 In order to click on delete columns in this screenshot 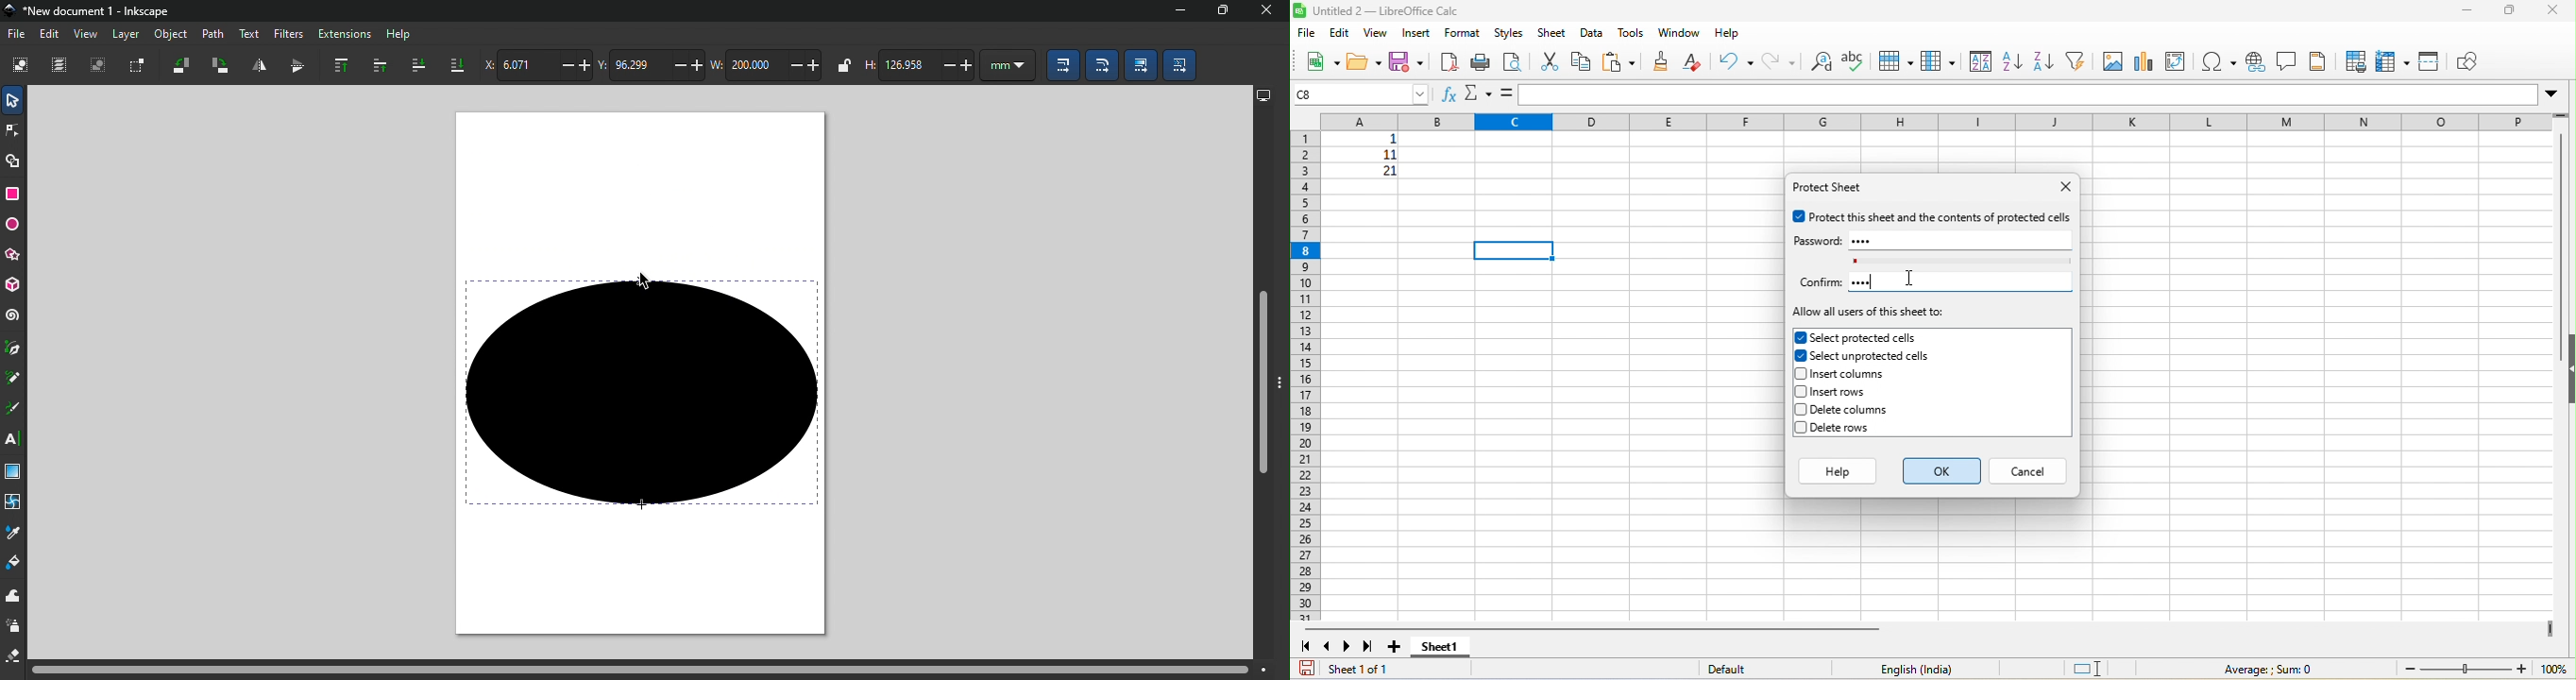, I will do `click(1869, 412)`.